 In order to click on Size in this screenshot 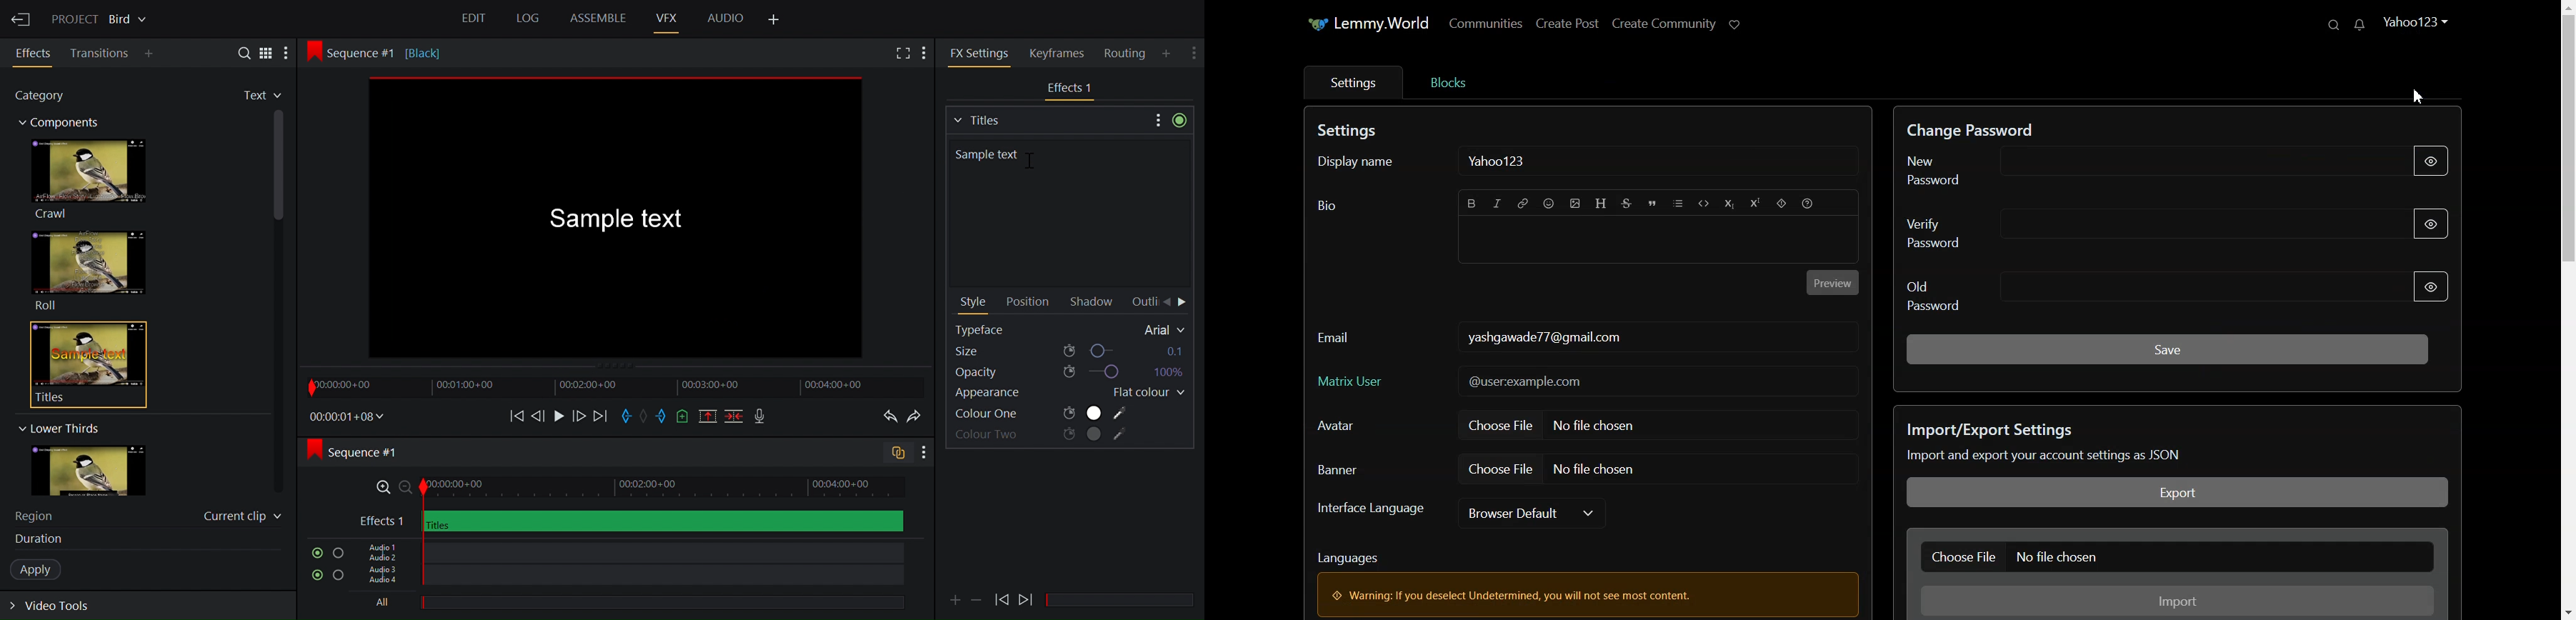, I will do `click(1070, 350)`.